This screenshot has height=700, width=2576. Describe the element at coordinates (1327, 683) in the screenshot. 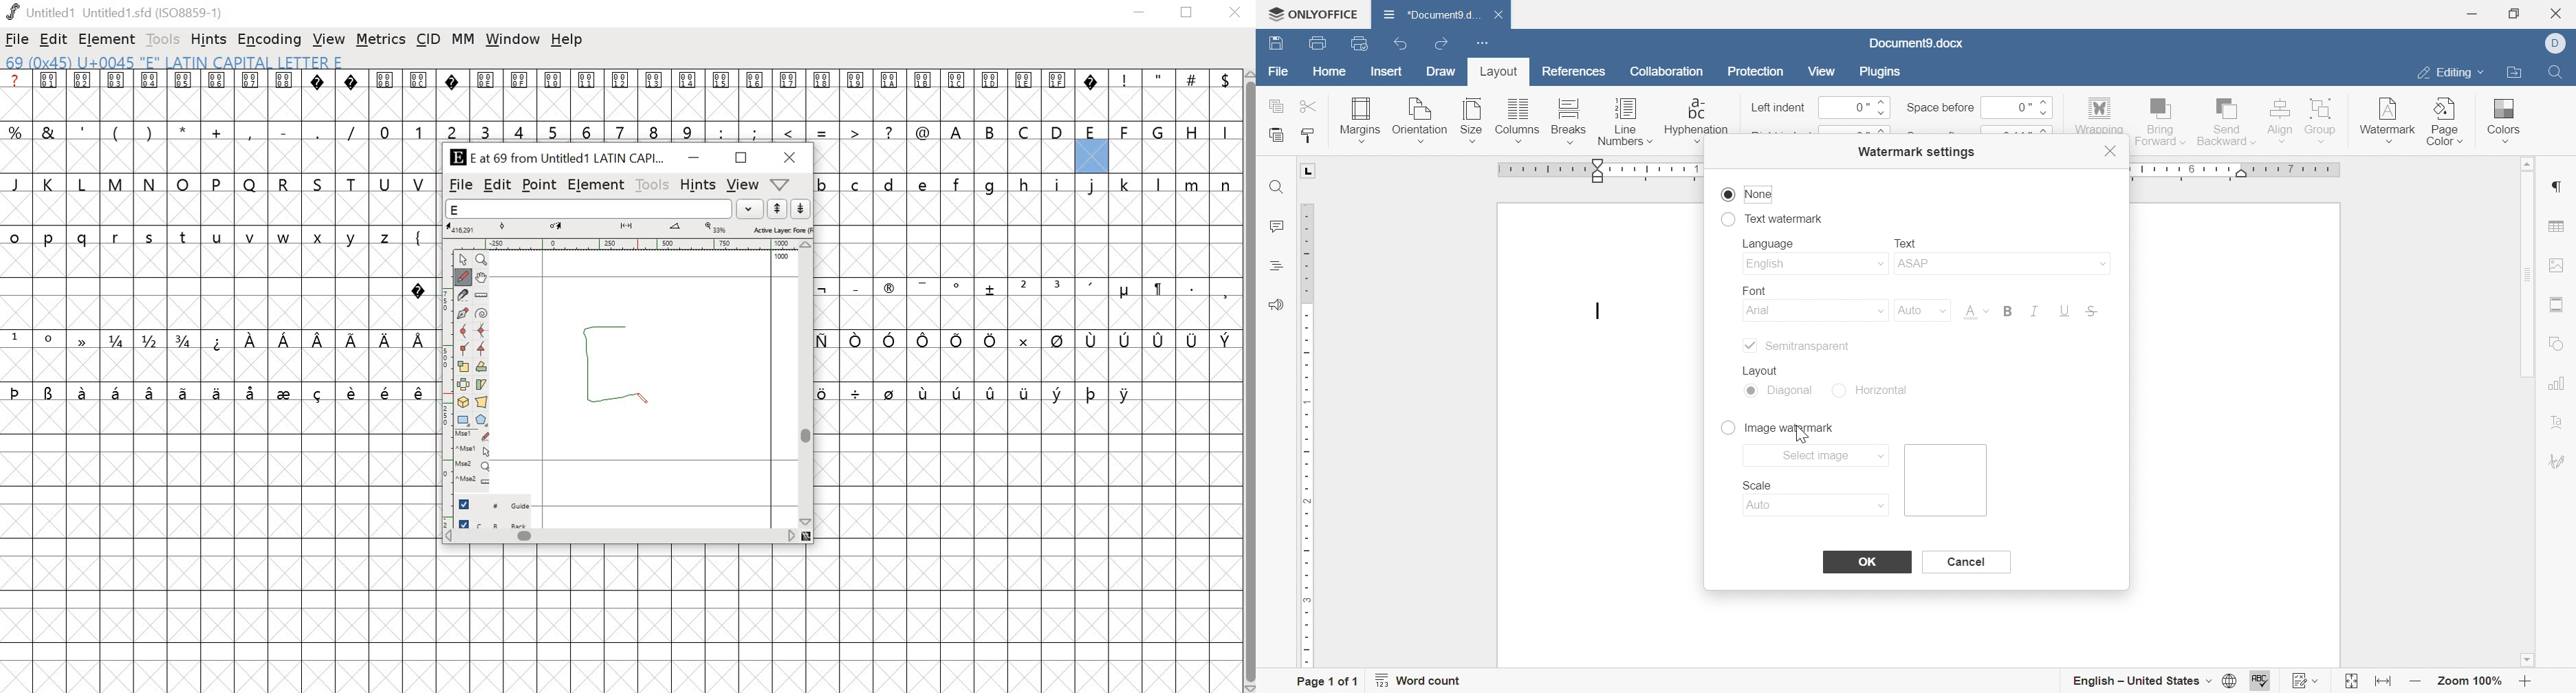

I see `page 1 of 1` at that location.